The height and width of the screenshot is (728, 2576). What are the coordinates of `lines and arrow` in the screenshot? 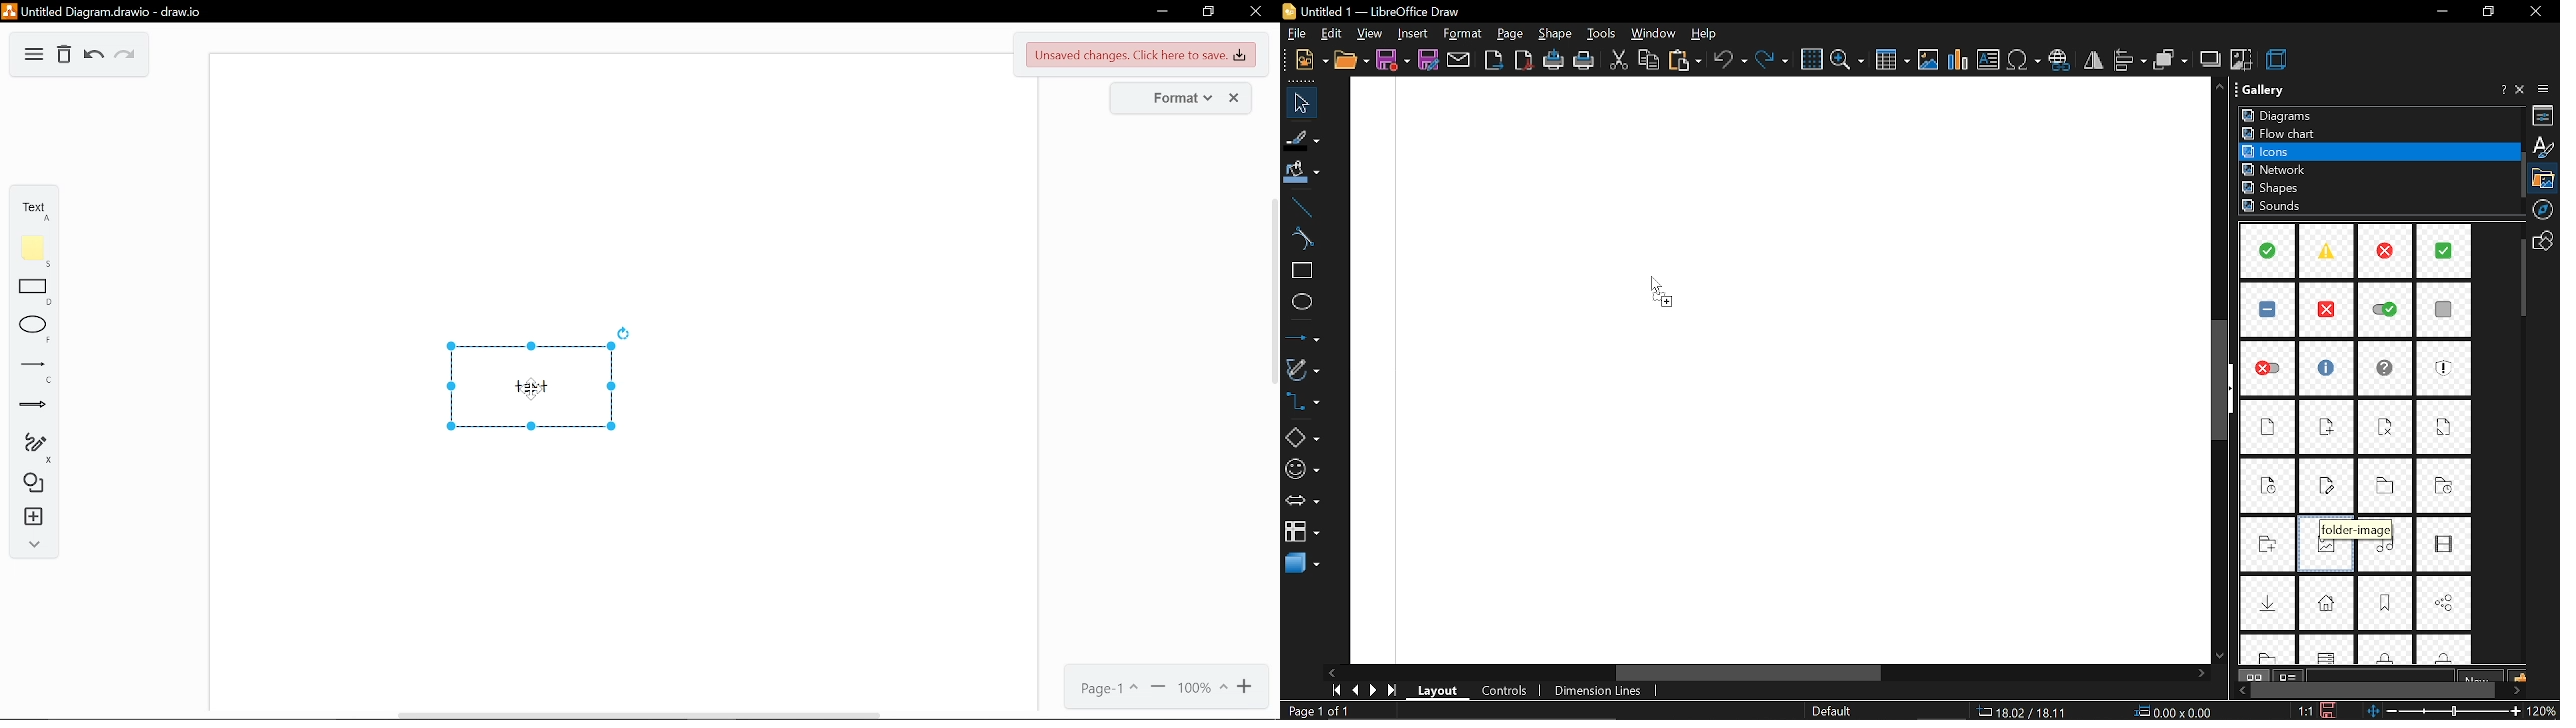 It's located at (1300, 339).